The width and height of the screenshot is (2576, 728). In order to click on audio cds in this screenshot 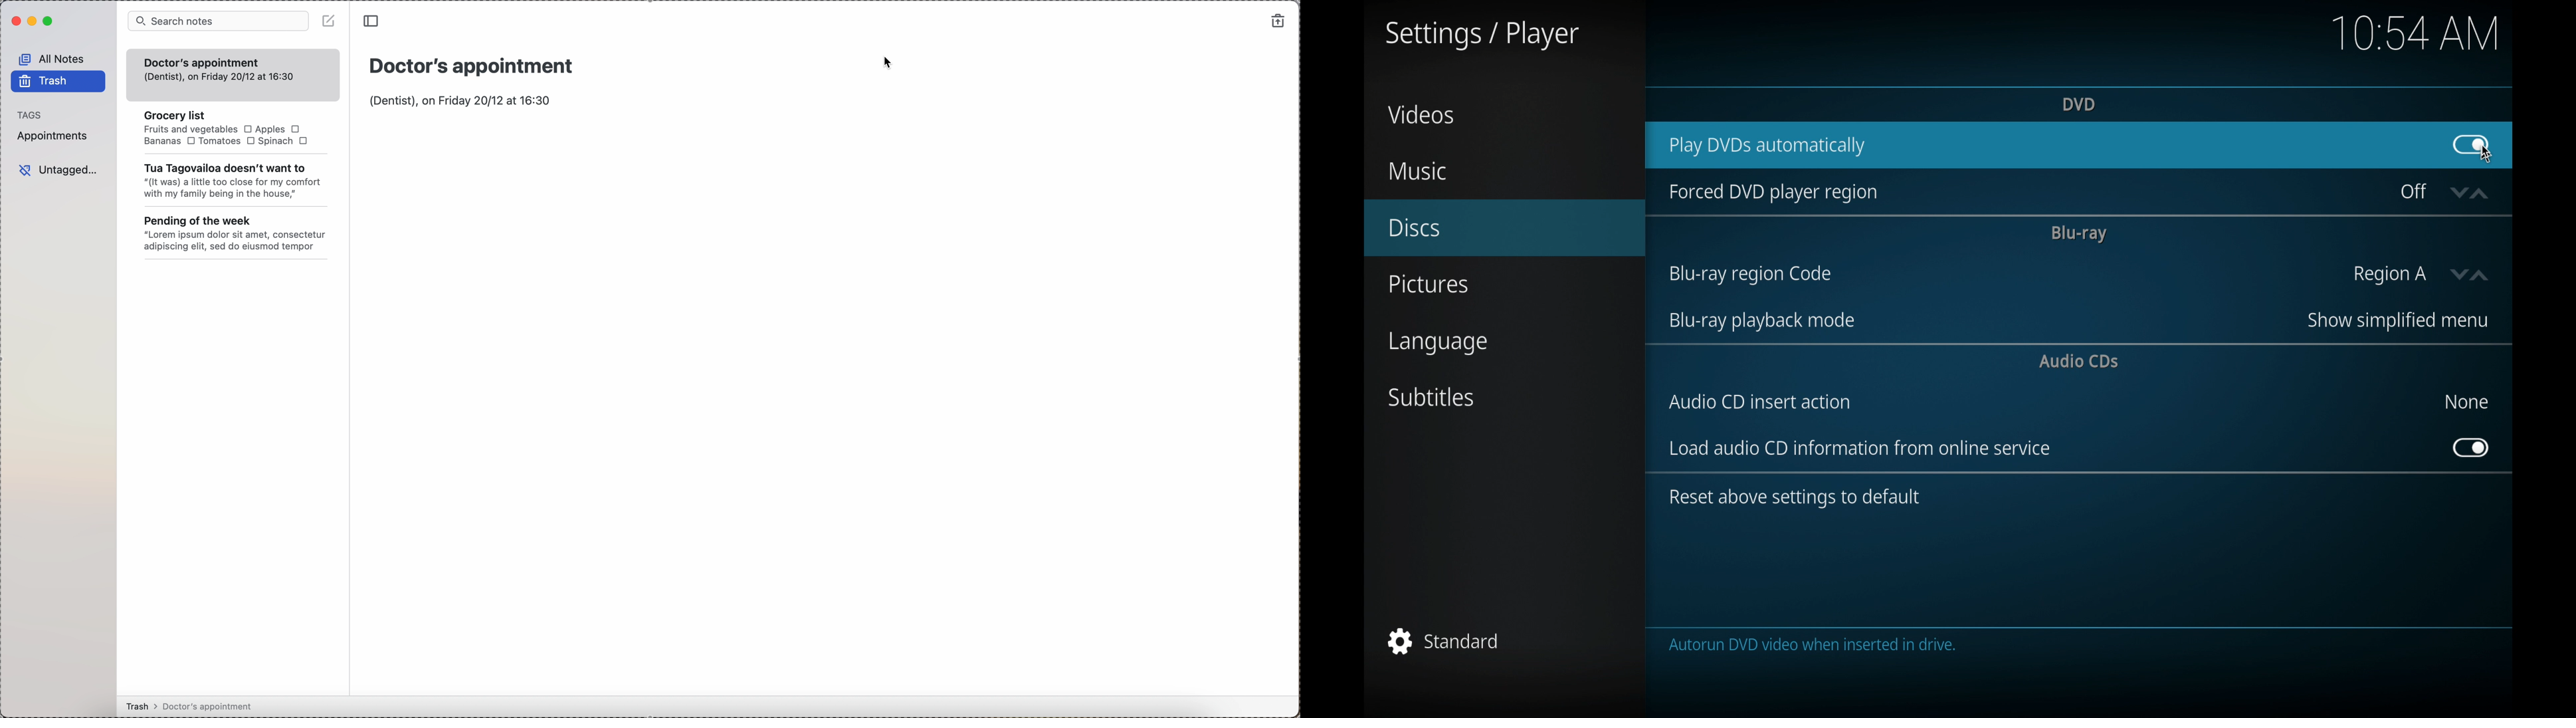, I will do `click(2080, 361)`.